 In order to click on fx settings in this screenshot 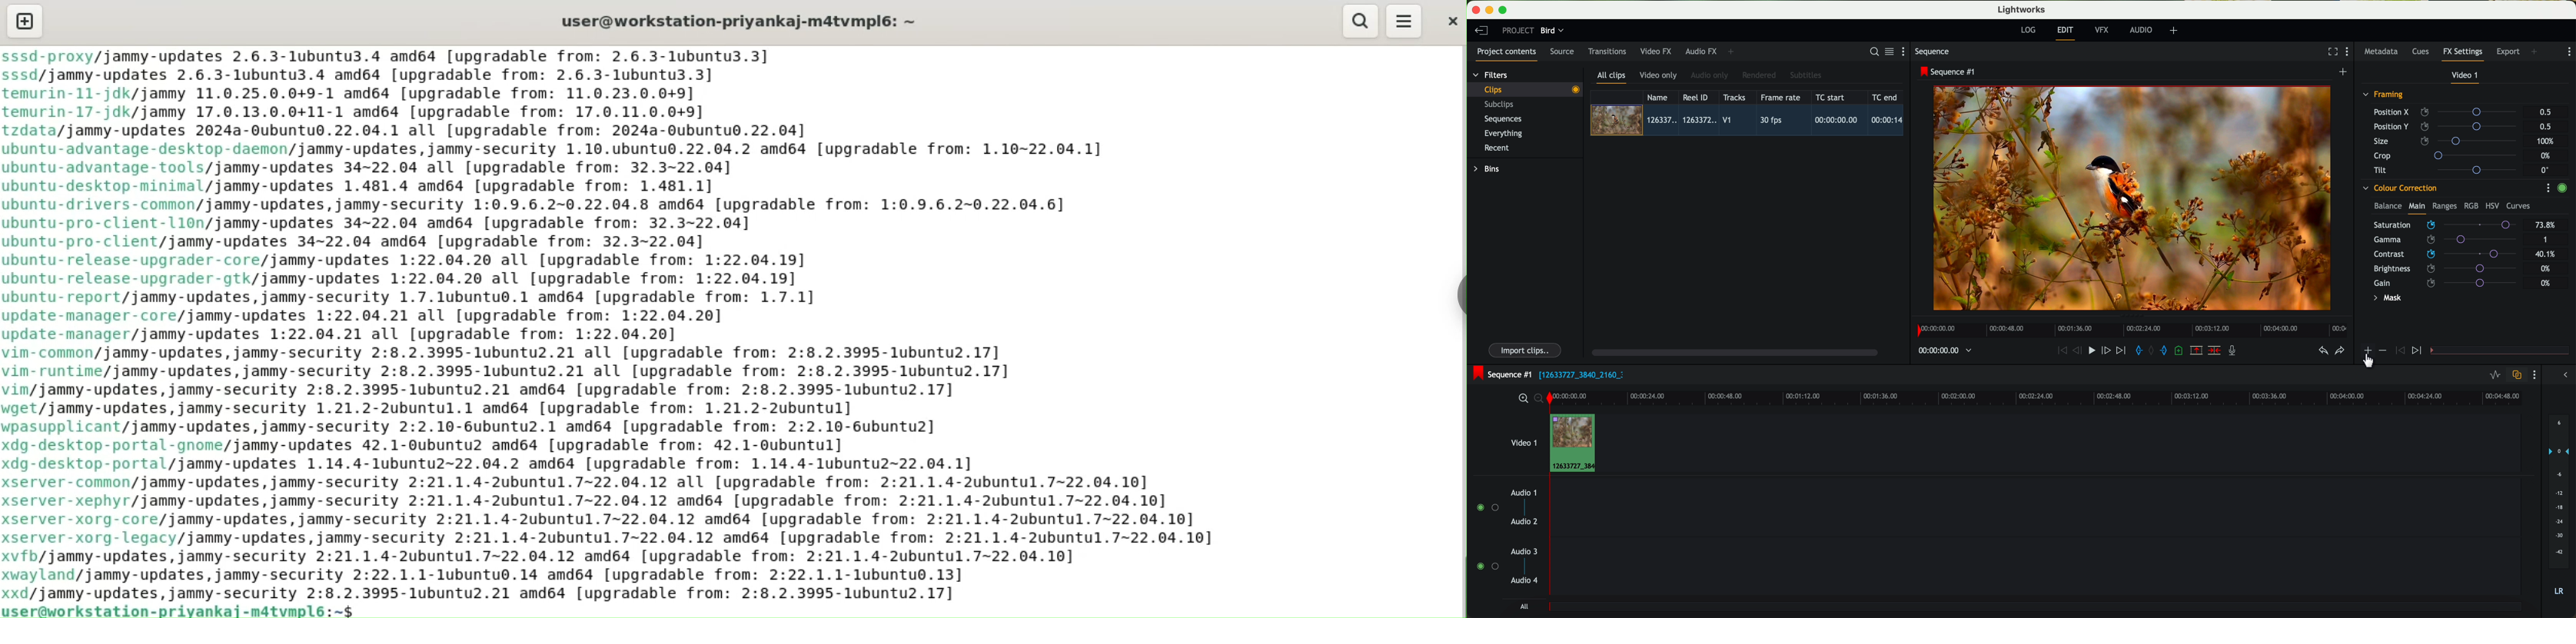, I will do `click(2462, 54)`.